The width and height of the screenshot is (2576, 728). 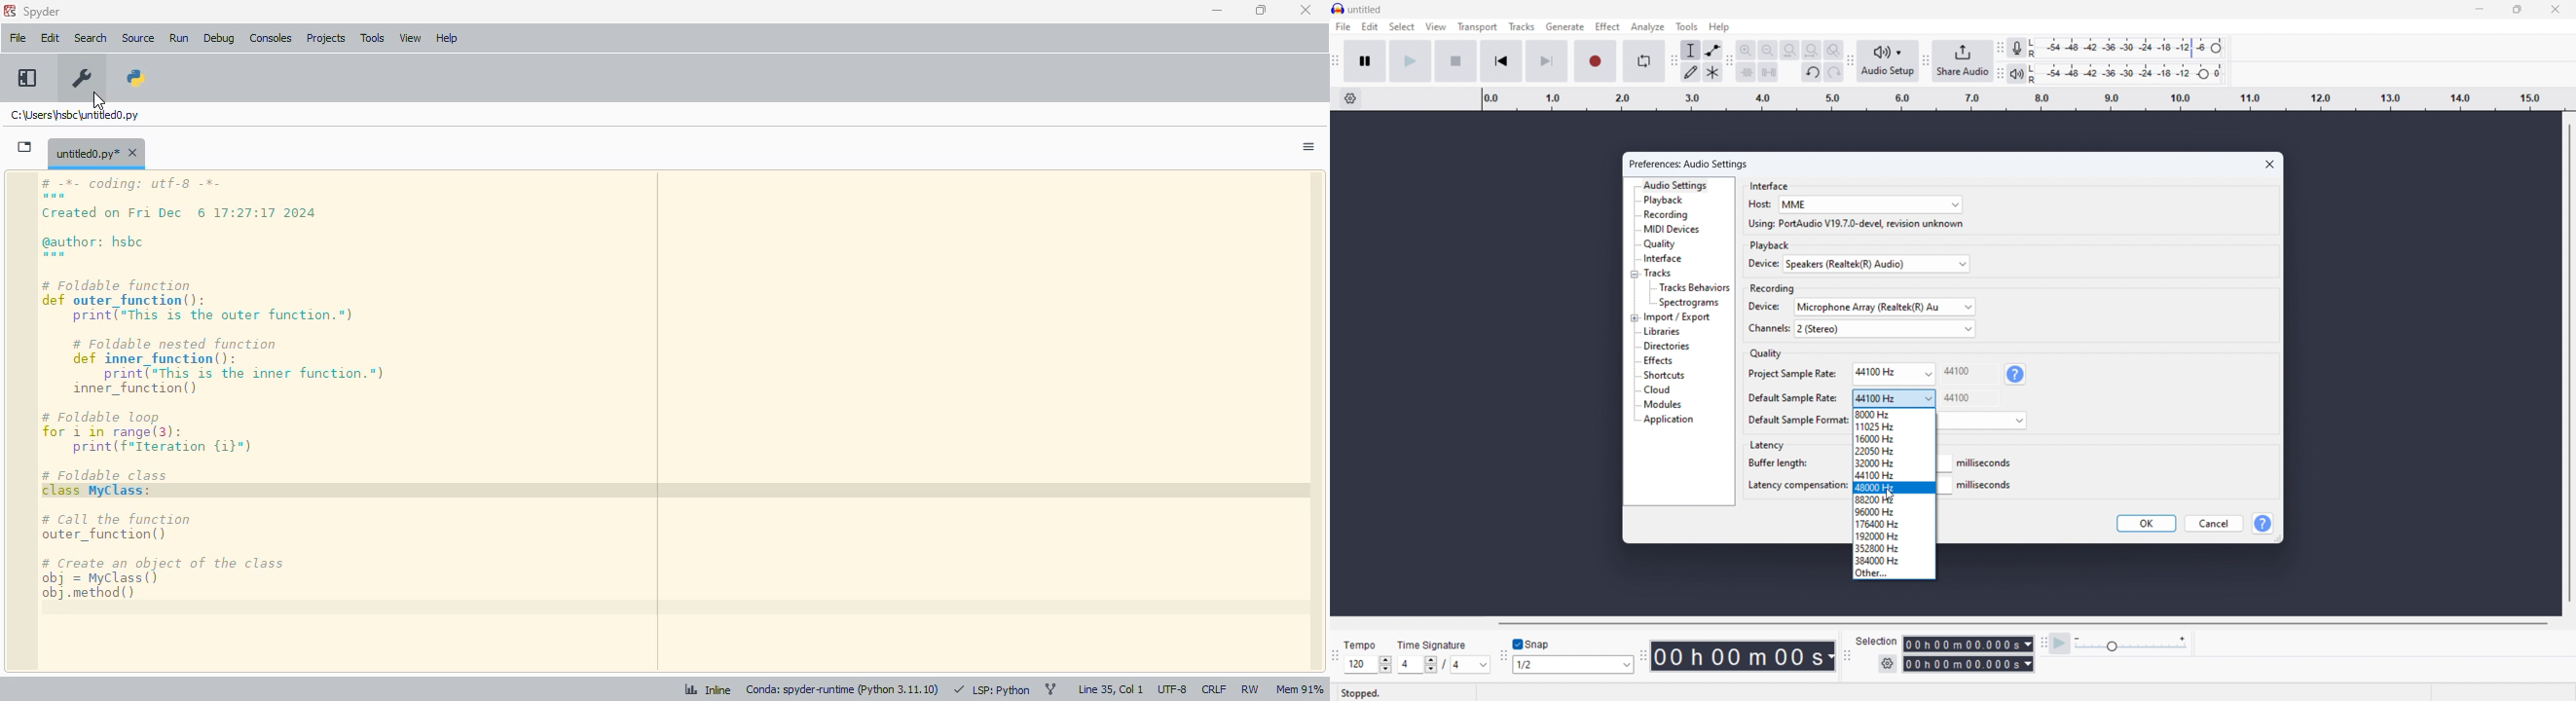 I want to click on title, so click(x=1365, y=10).